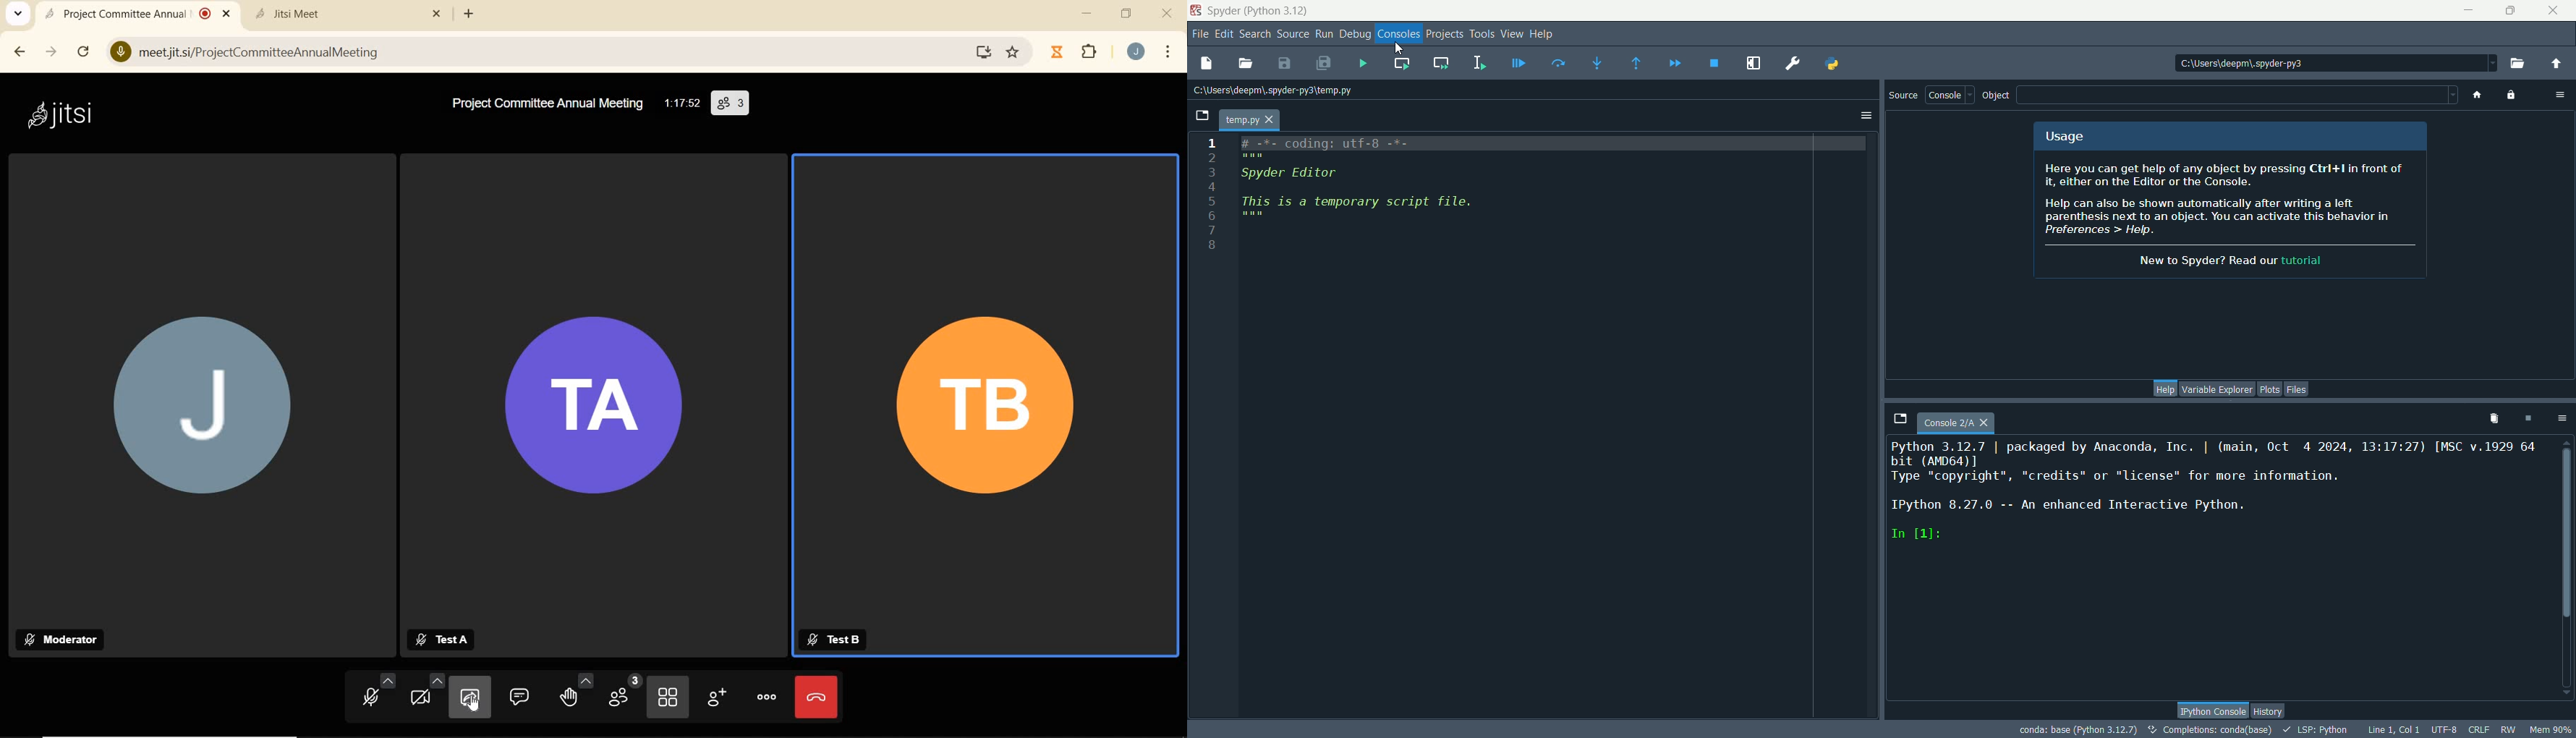  I want to click on parent directory, so click(2556, 64).